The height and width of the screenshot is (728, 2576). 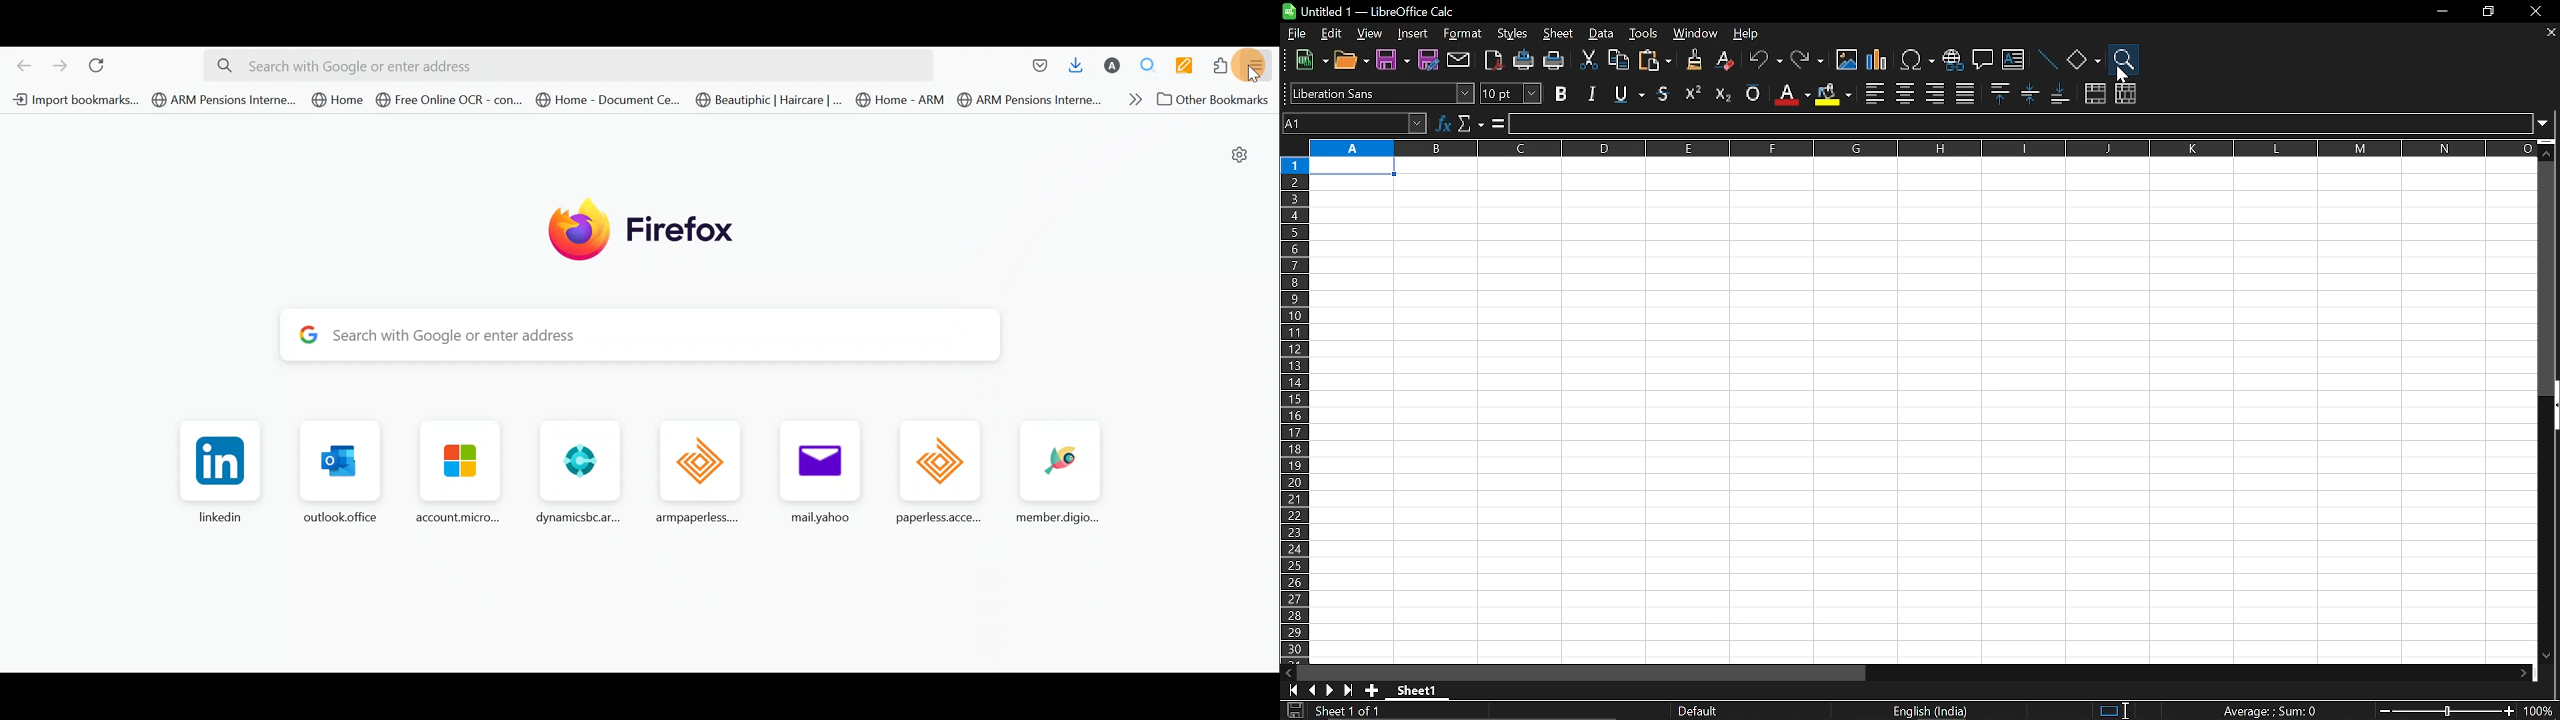 I want to click on background color, so click(x=1832, y=93).